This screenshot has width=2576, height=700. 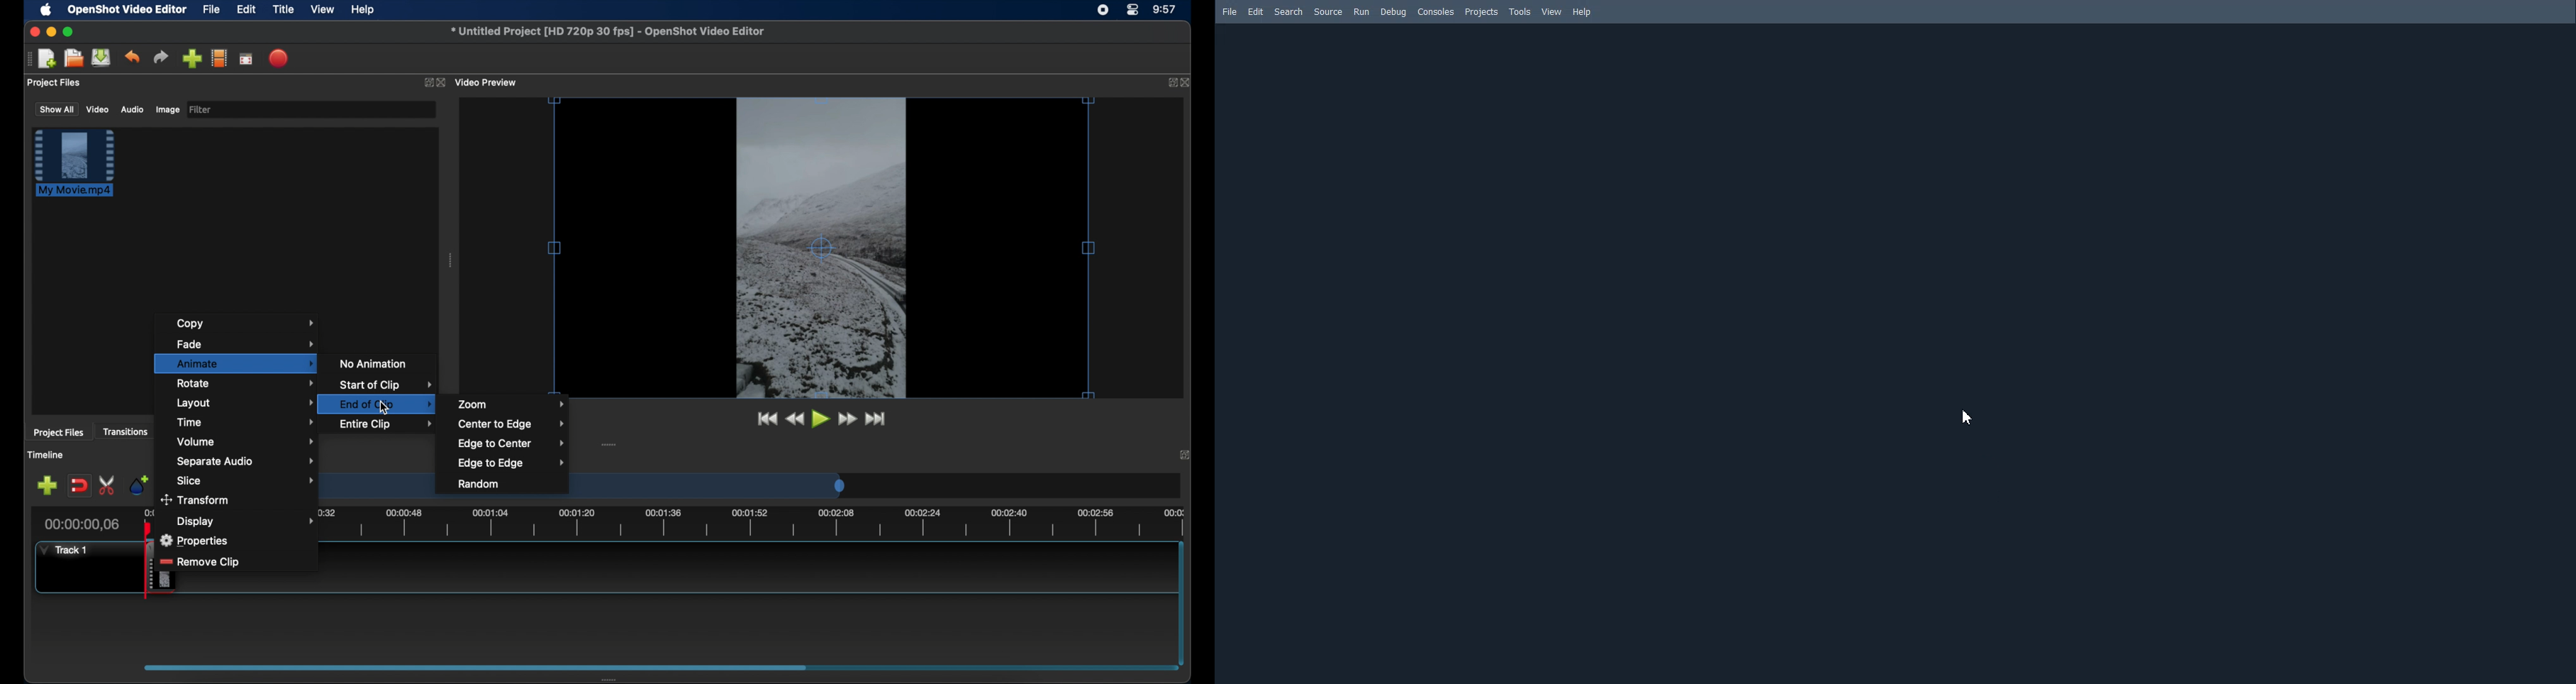 I want to click on remove clip, so click(x=211, y=561).